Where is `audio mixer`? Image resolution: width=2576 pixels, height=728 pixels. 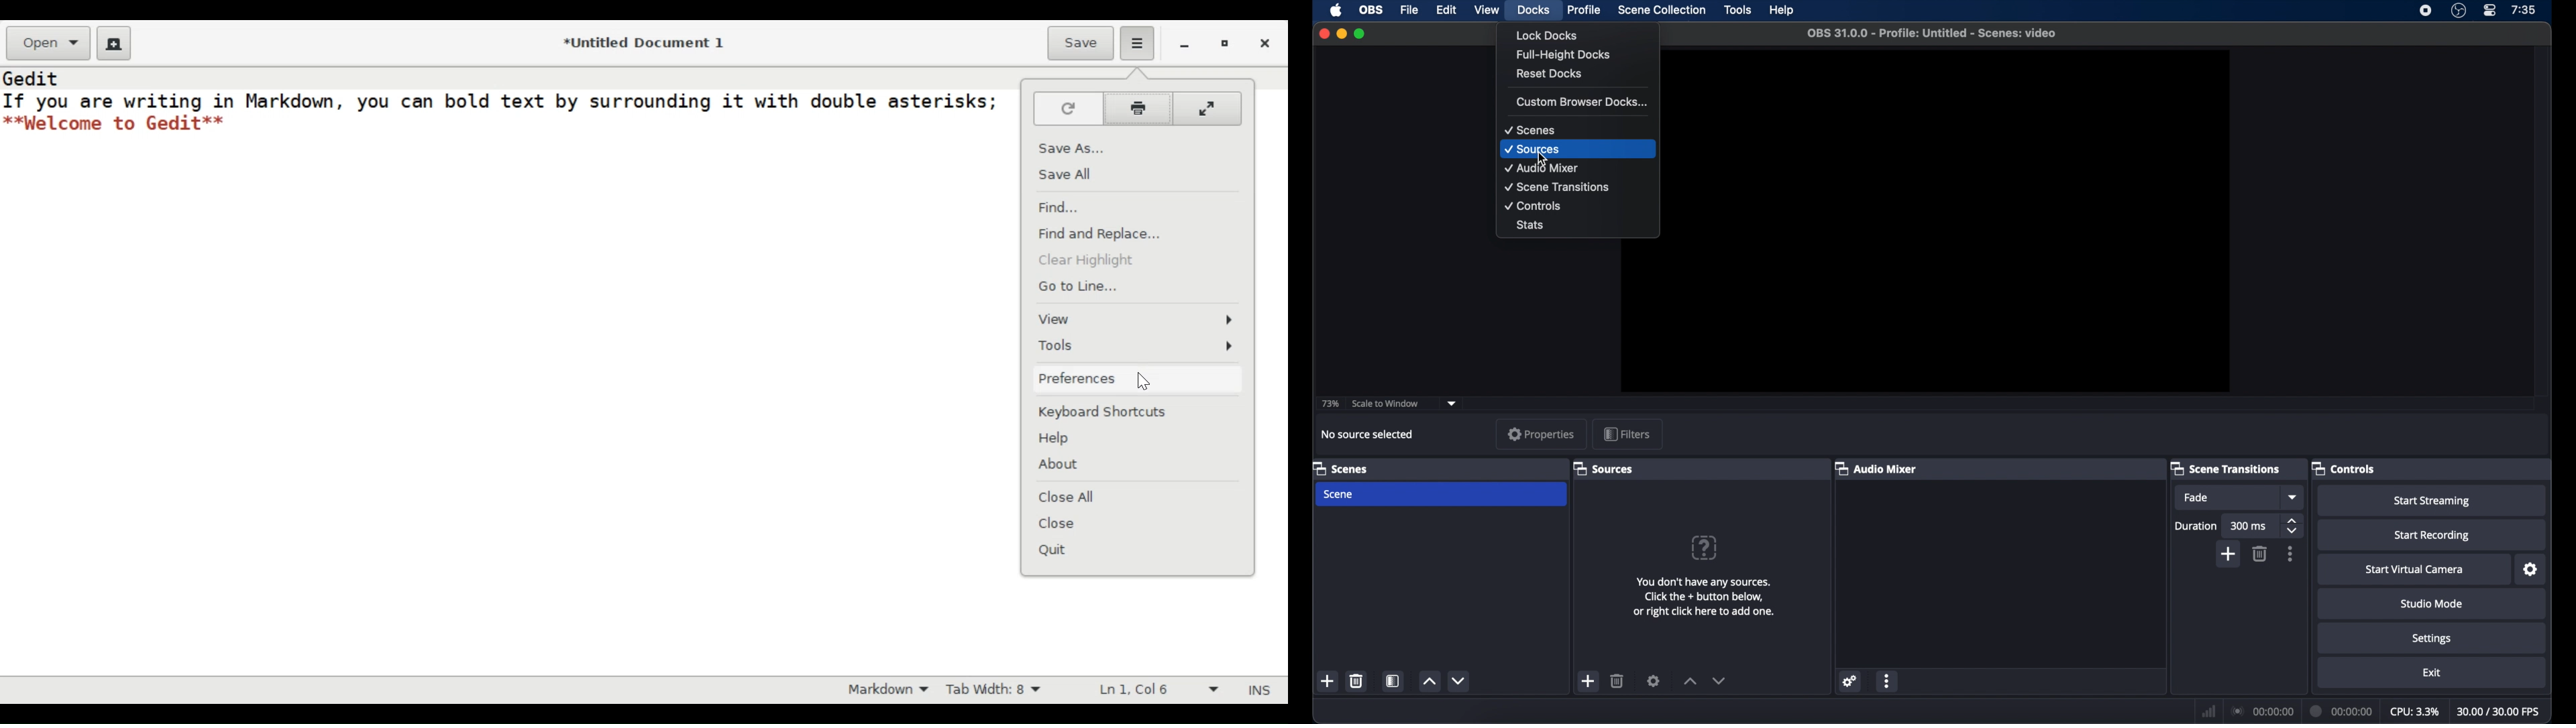
audio mixer is located at coordinates (1875, 468).